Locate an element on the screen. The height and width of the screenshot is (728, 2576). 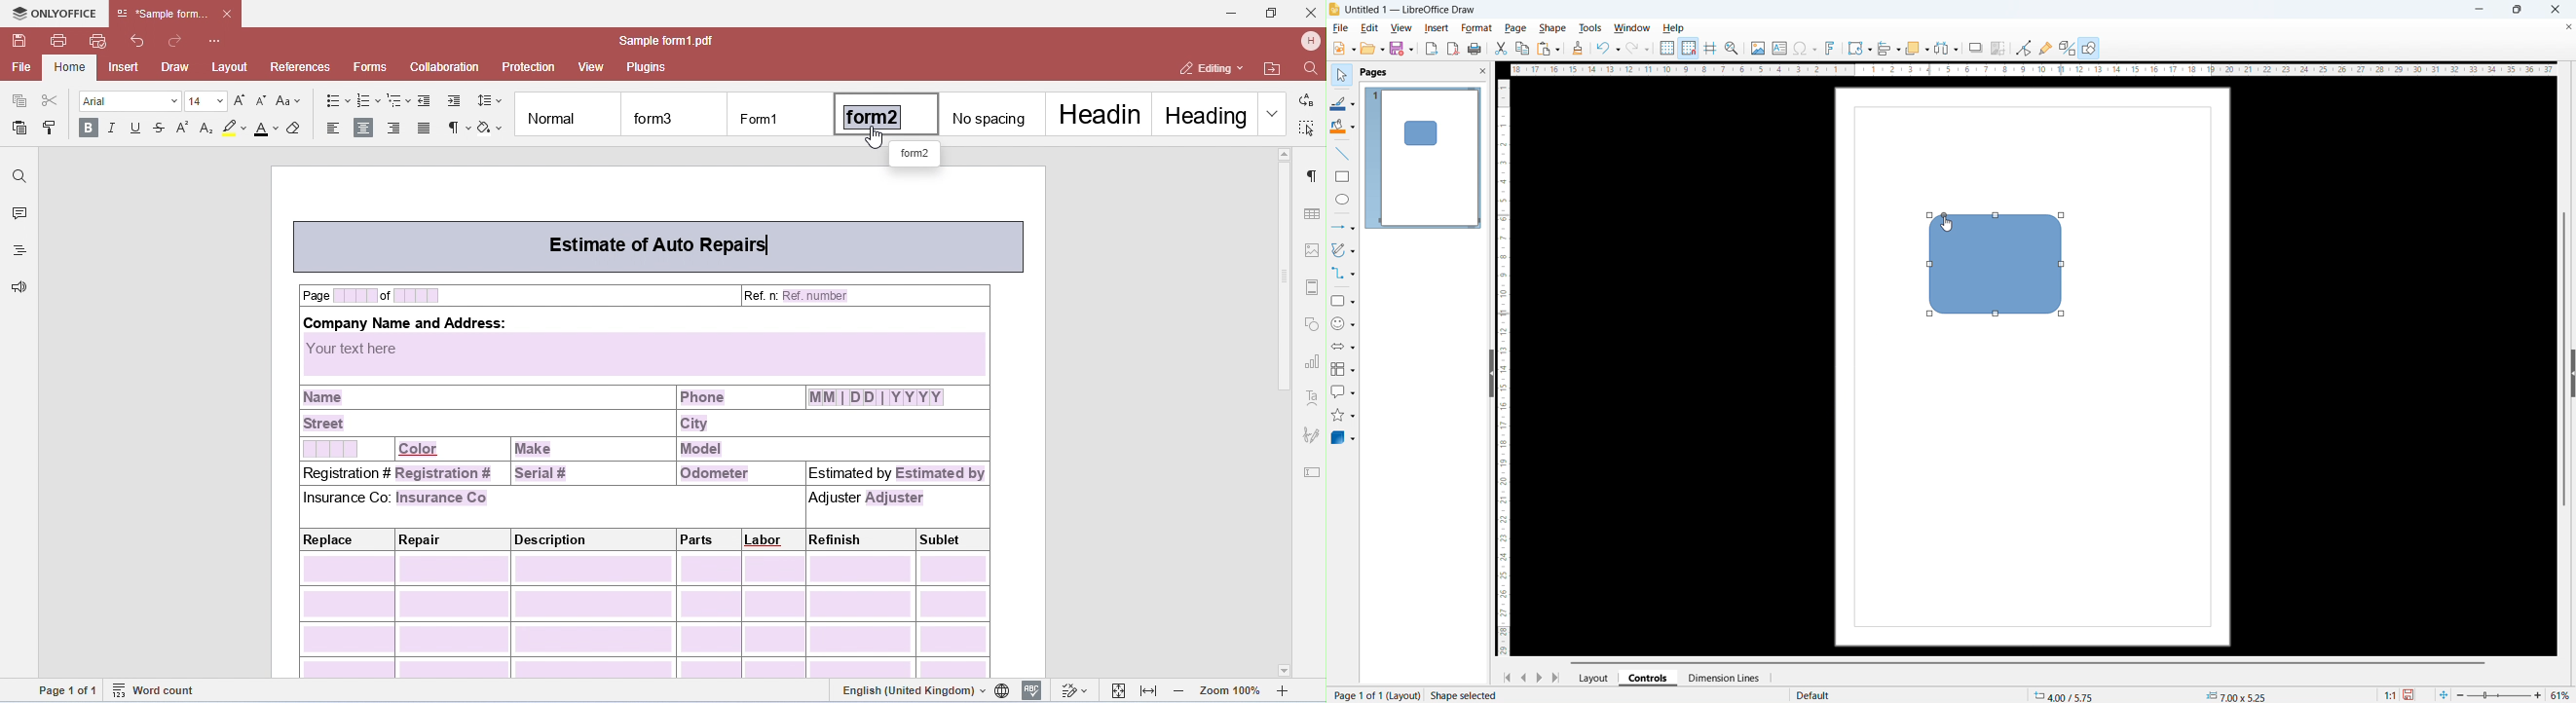
1:1 is located at coordinates (2389, 694).